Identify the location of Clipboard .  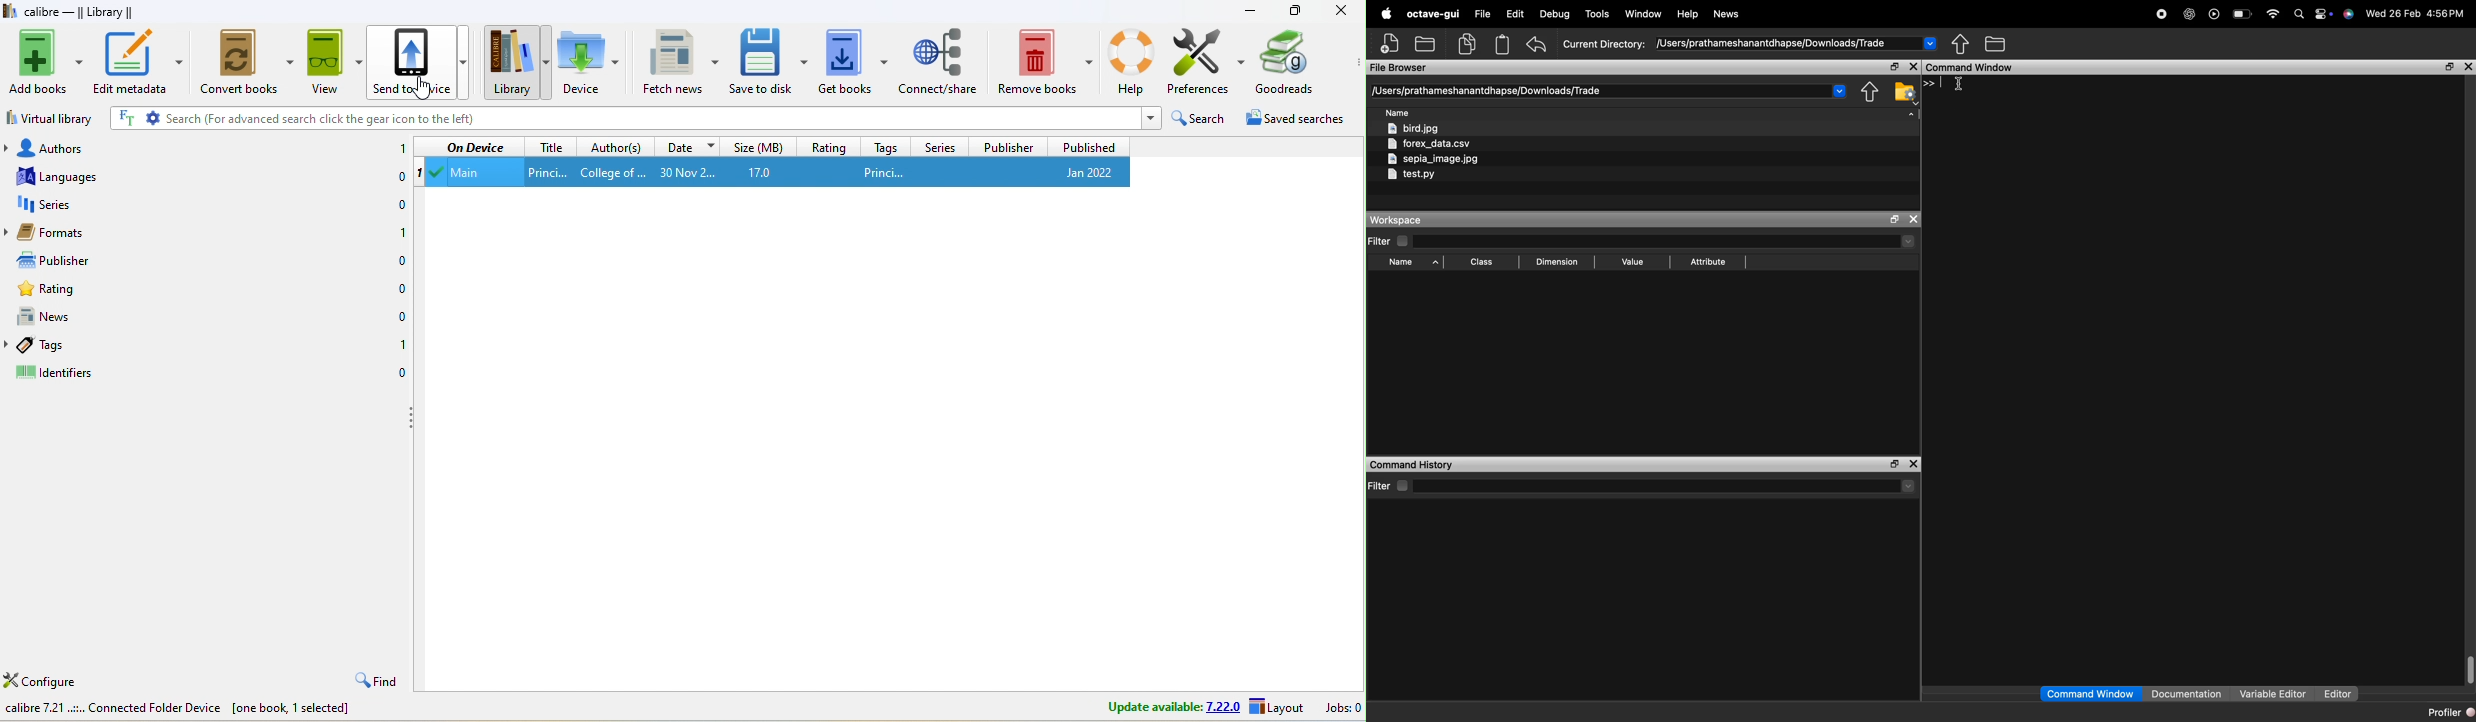
(1502, 45).